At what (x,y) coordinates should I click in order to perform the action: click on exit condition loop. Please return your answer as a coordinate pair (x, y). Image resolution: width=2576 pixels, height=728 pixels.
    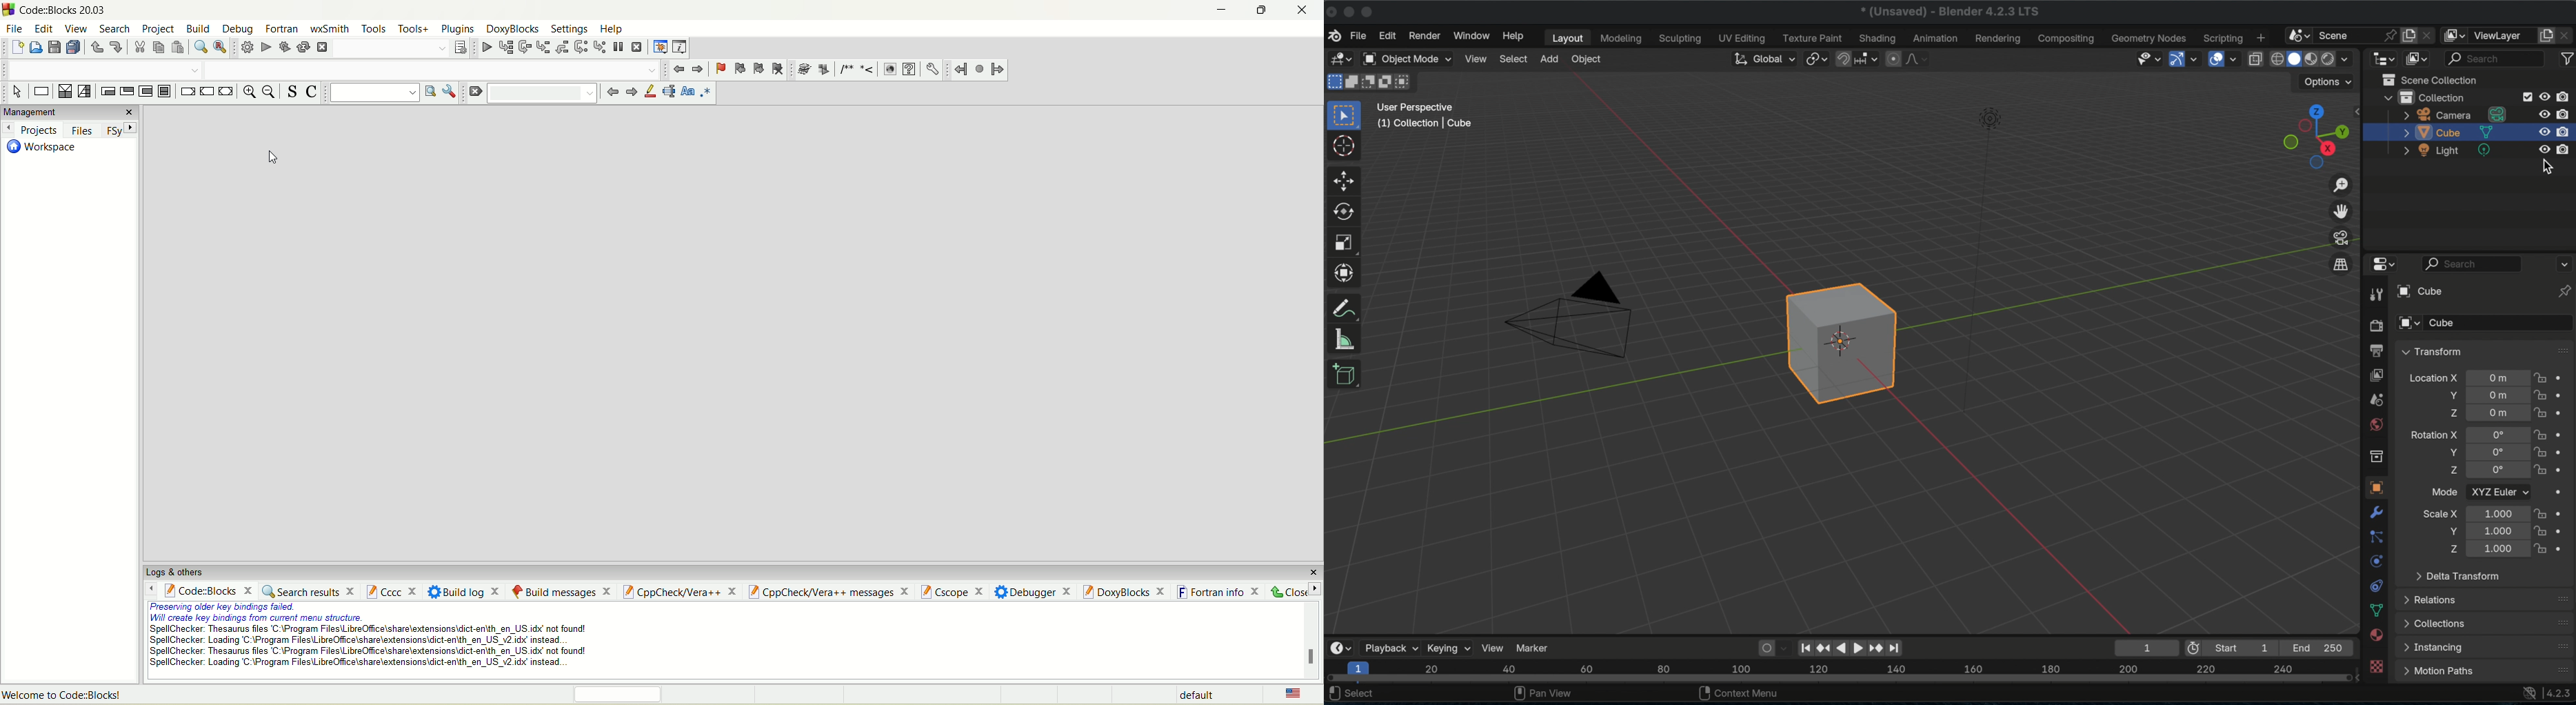
    Looking at the image, I should click on (127, 93).